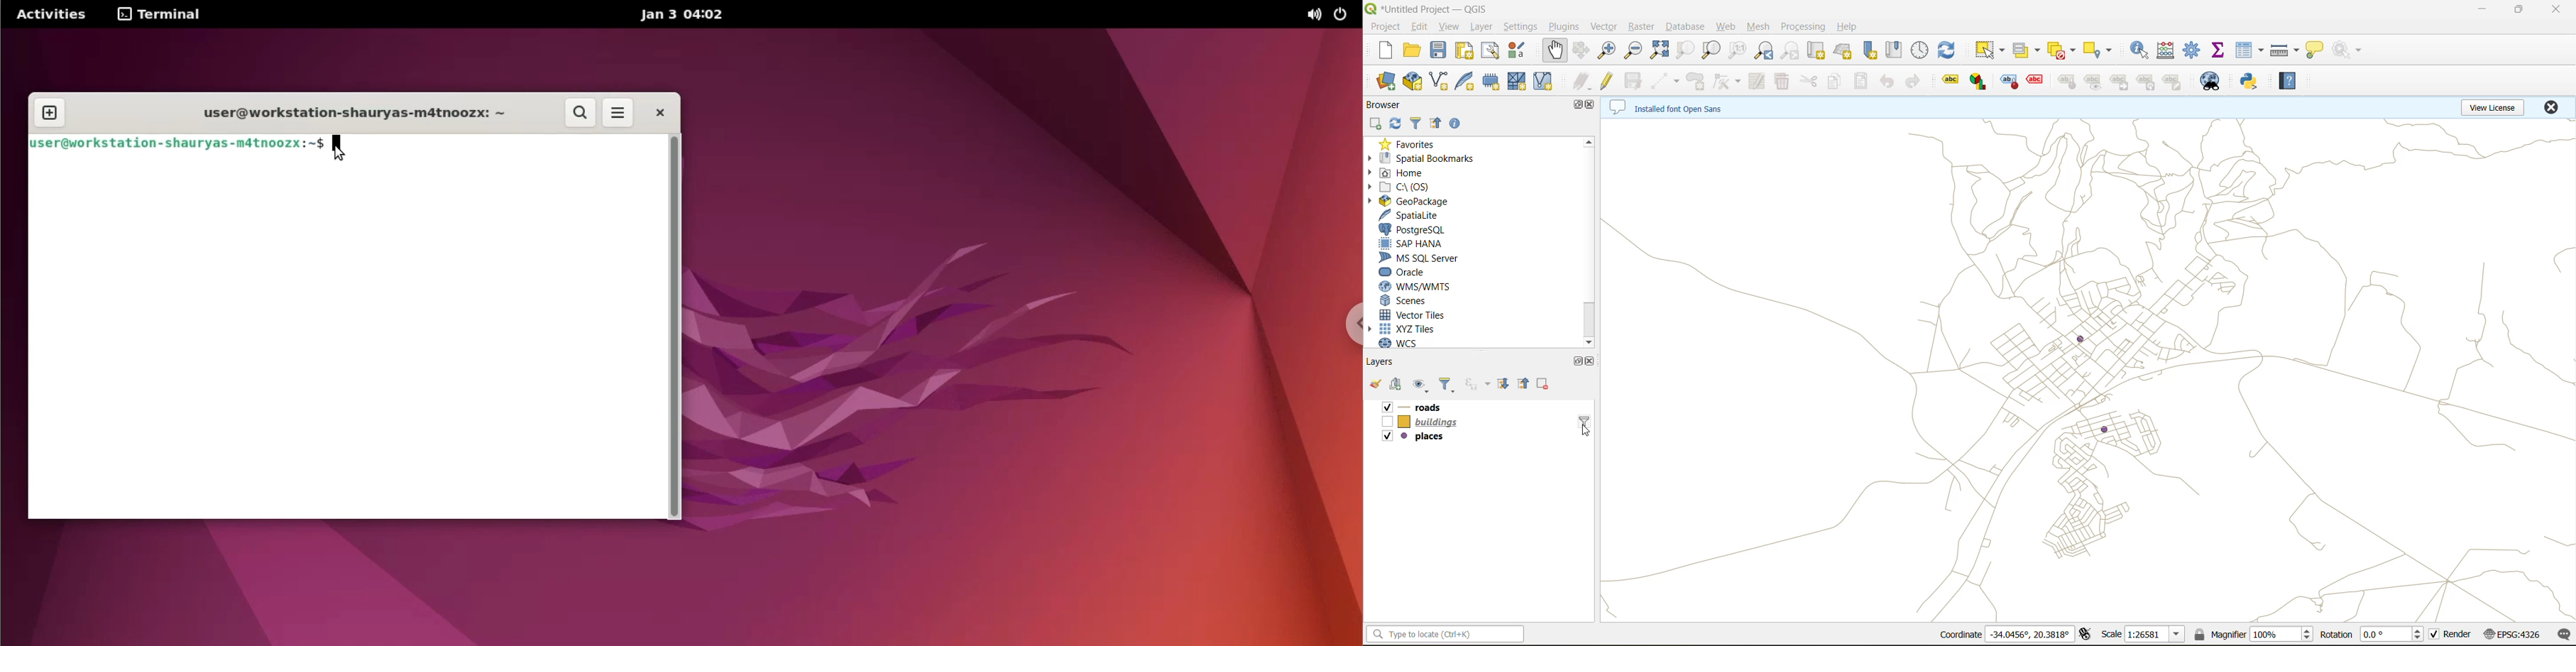 This screenshot has height=672, width=2576. Describe the element at coordinates (1714, 51) in the screenshot. I see `zoom layer` at that location.